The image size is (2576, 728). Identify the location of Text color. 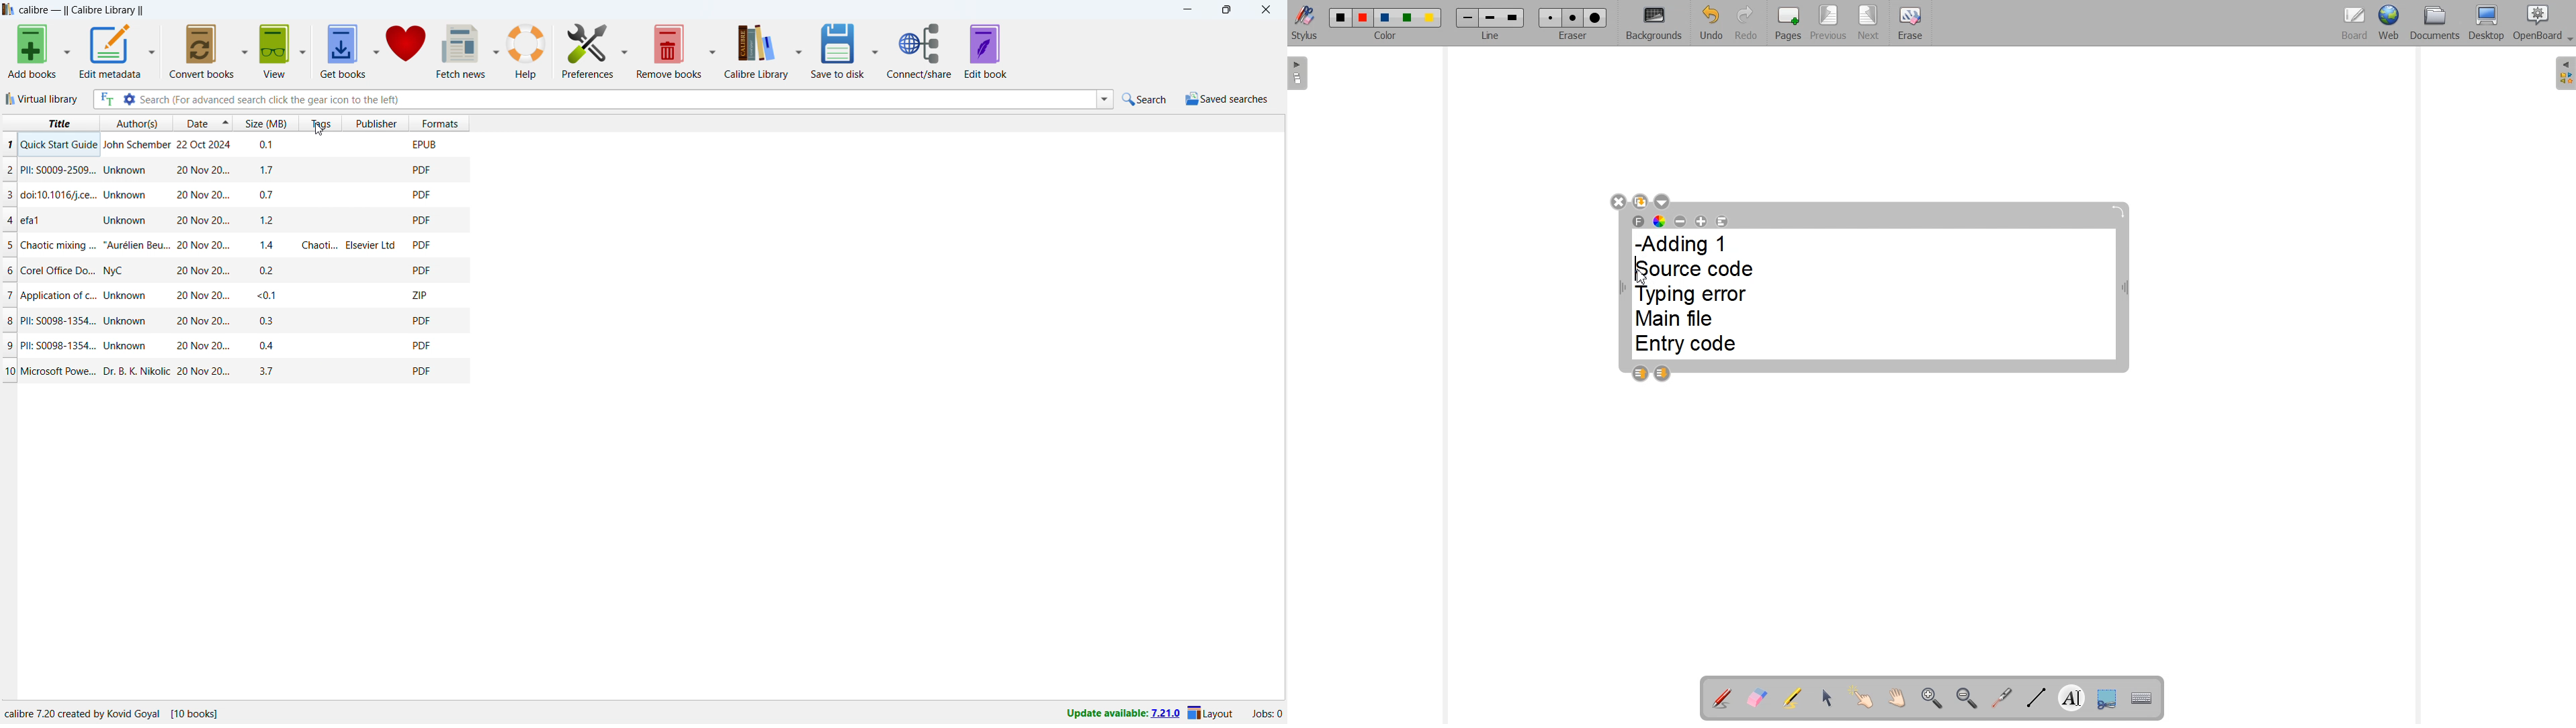
(1660, 221).